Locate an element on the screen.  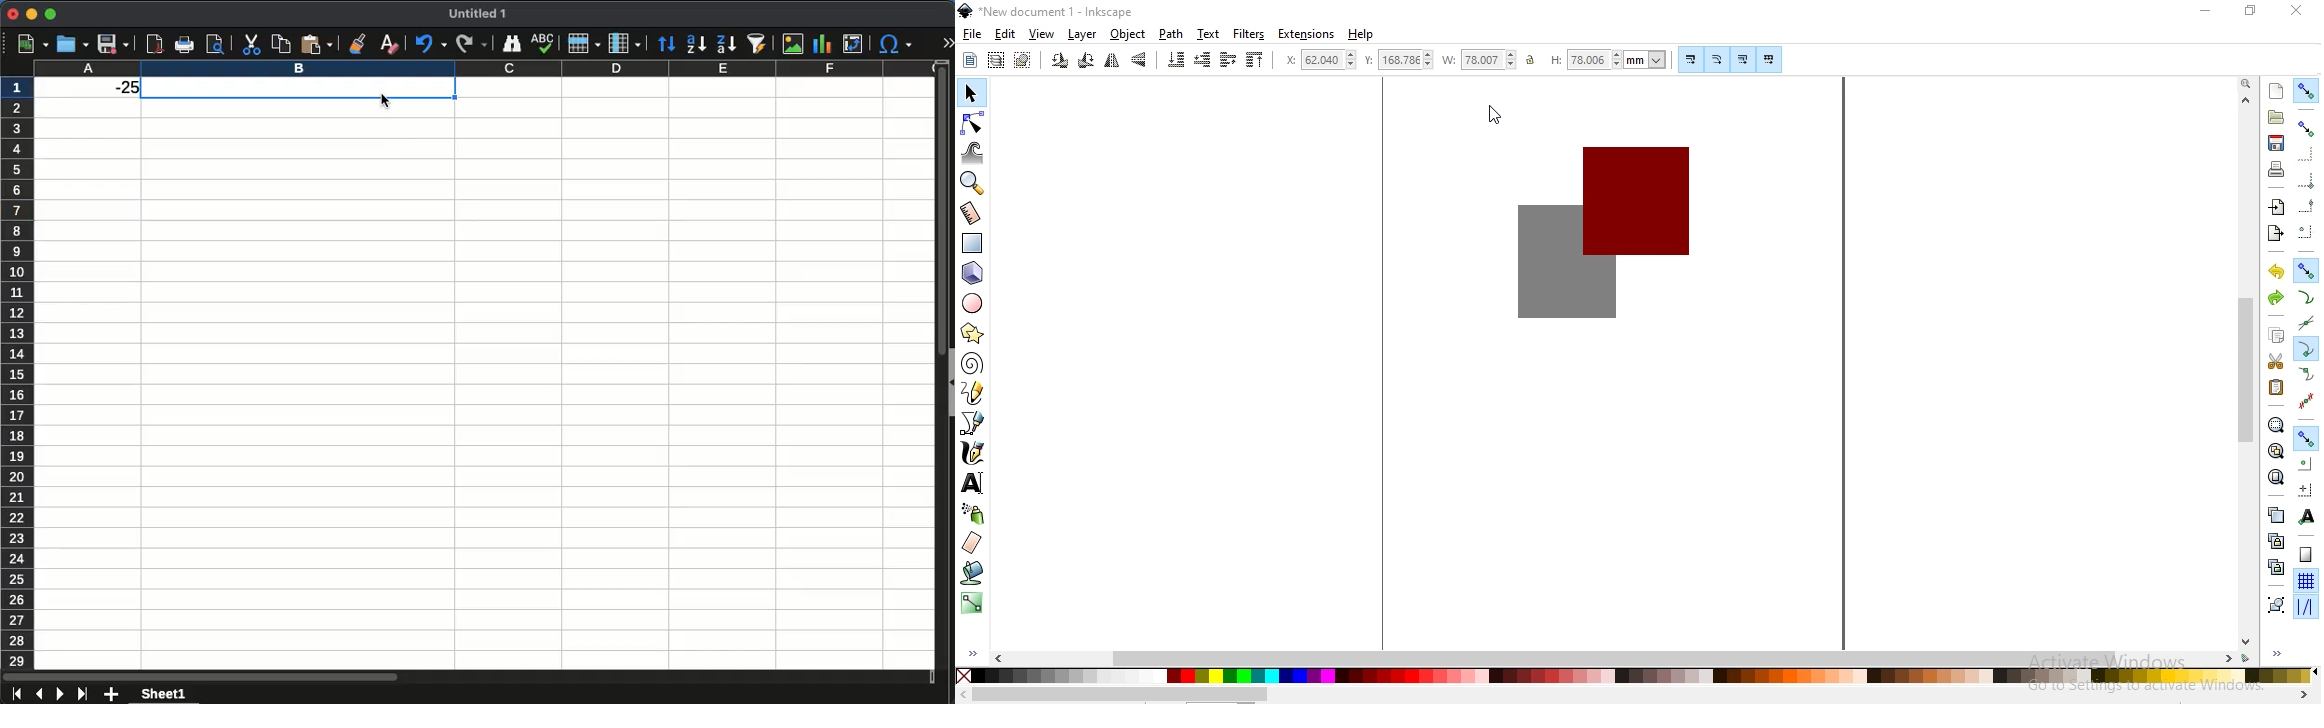
collapse is located at coordinates (950, 381).